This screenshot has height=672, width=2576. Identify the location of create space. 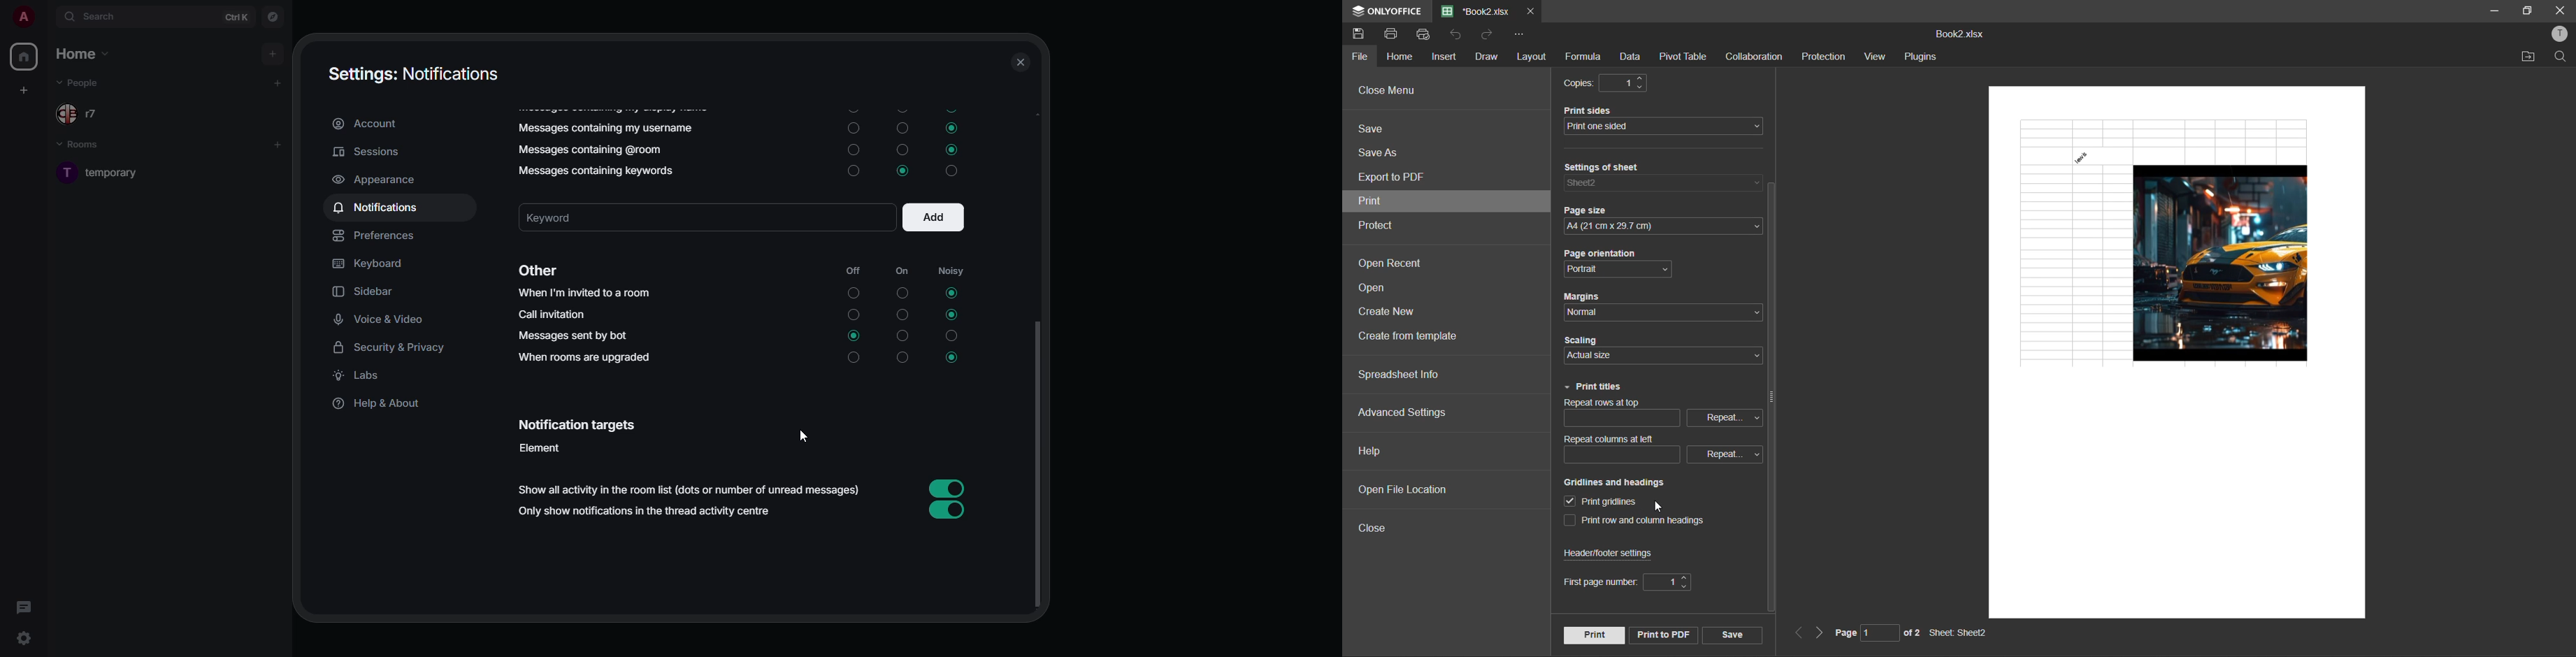
(22, 90).